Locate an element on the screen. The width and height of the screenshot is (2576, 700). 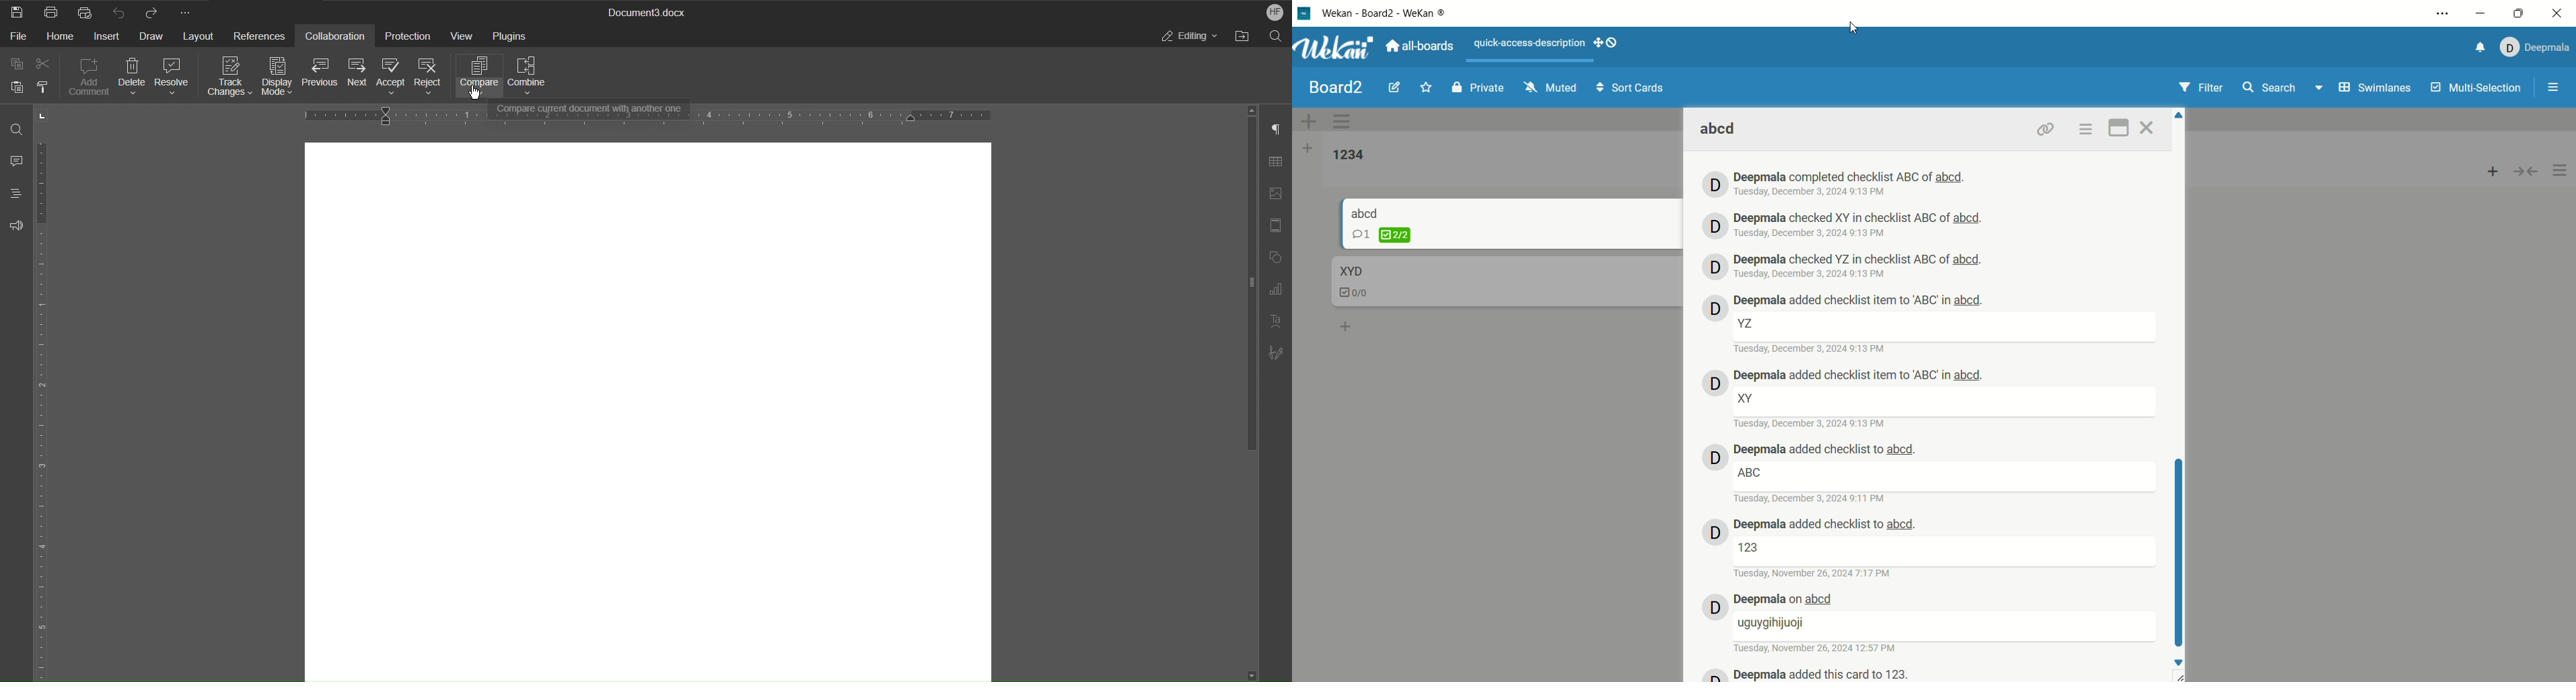
date and time is located at coordinates (1812, 424).